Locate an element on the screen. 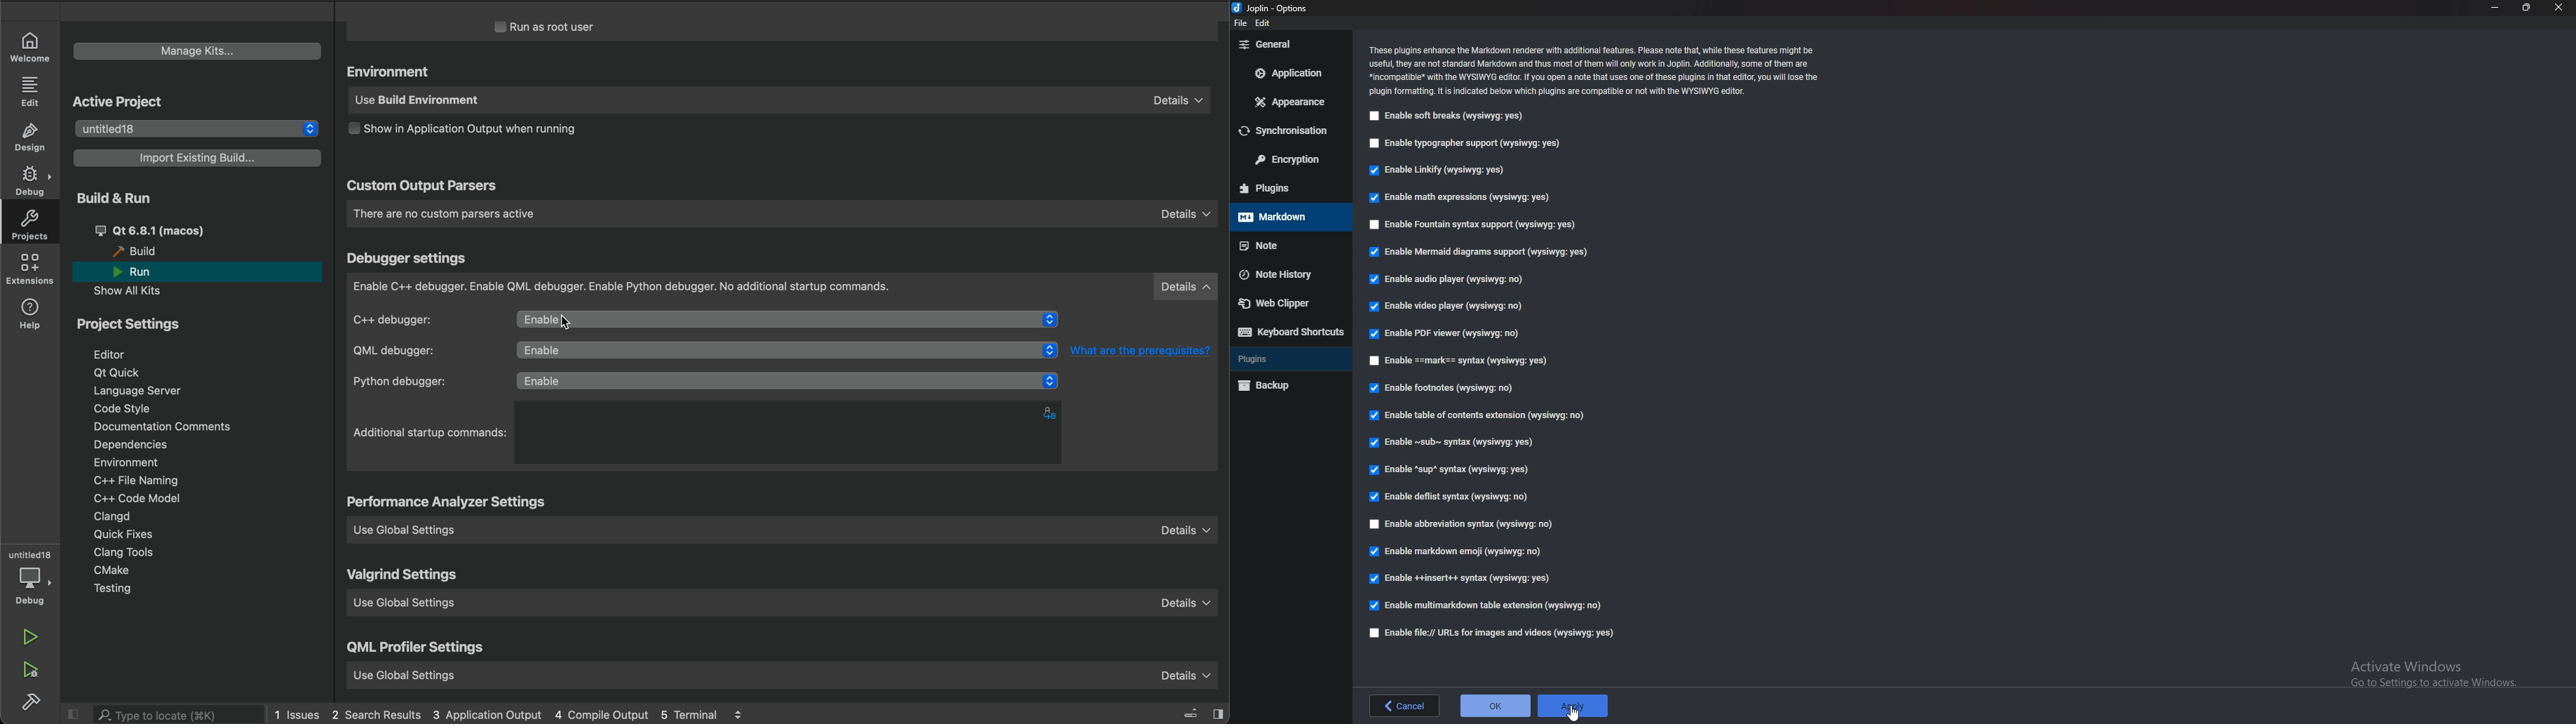 This screenshot has width=2576, height=728. Enable insert syntax is located at coordinates (1461, 578).